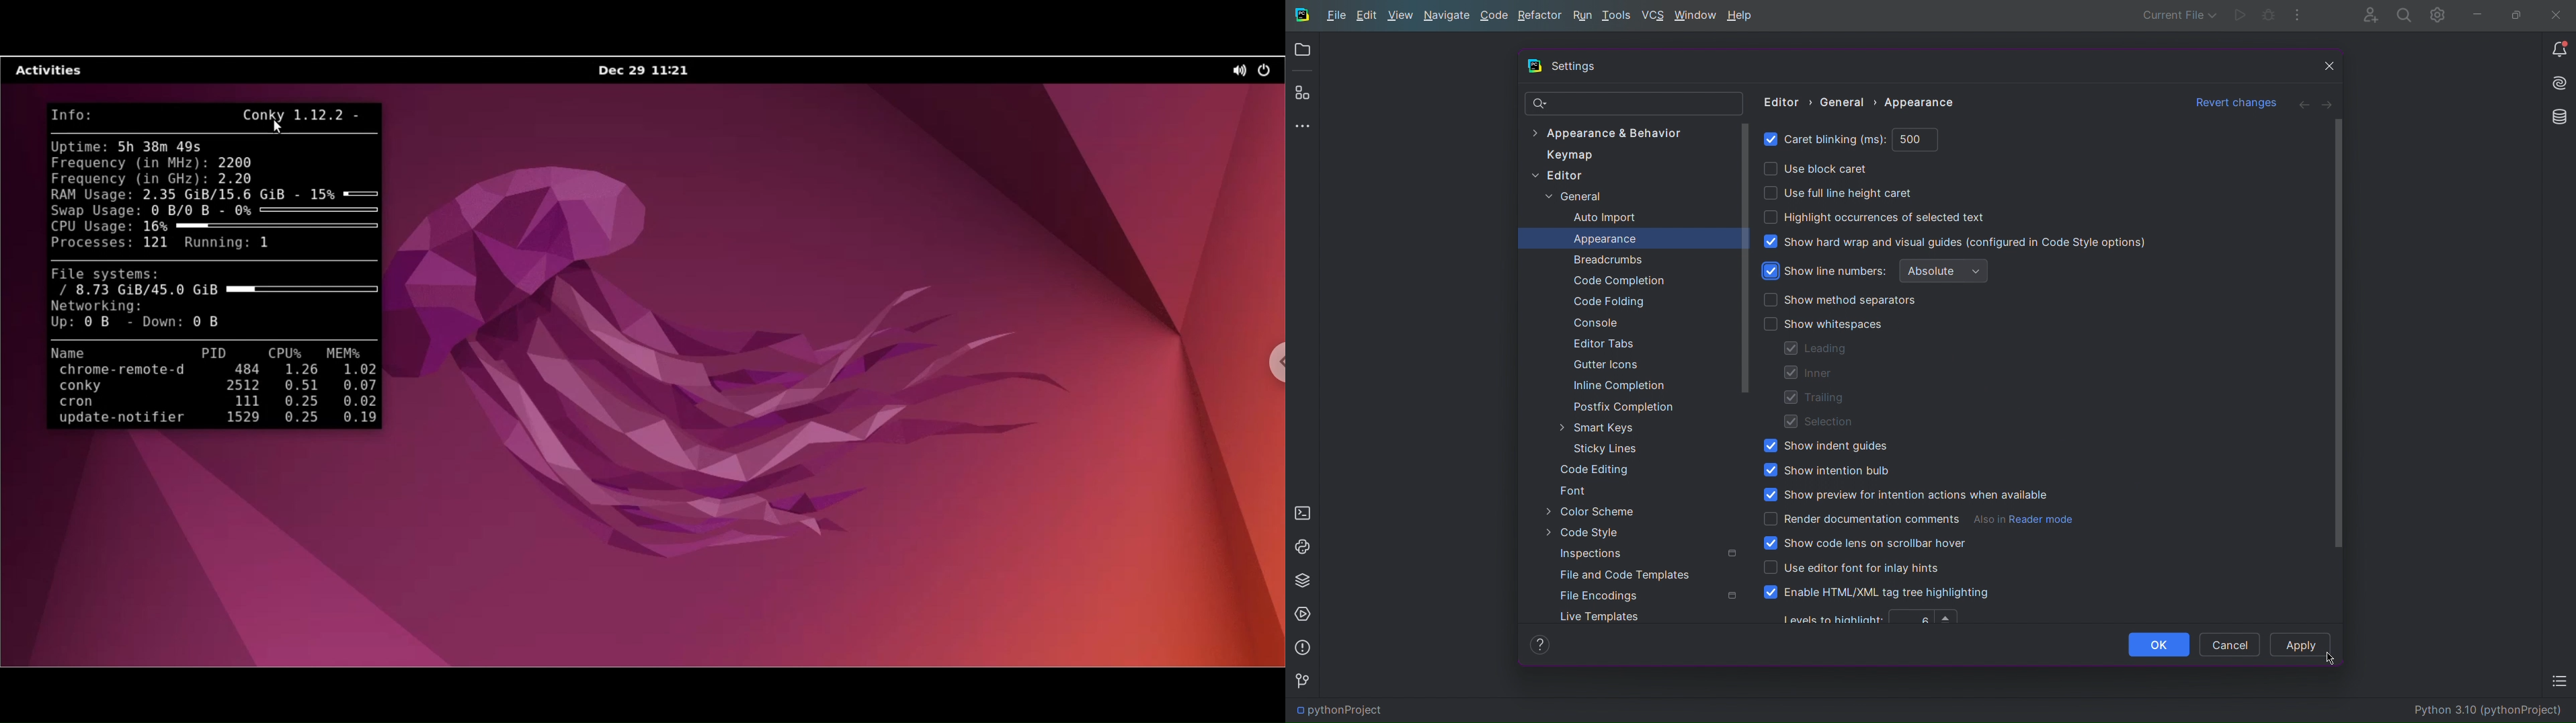 The width and height of the screenshot is (2576, 728). What do you see at coordinates (130, 179) in the screenshot?
I see `frequency (in GHz)` at bounding box center [130, 179].